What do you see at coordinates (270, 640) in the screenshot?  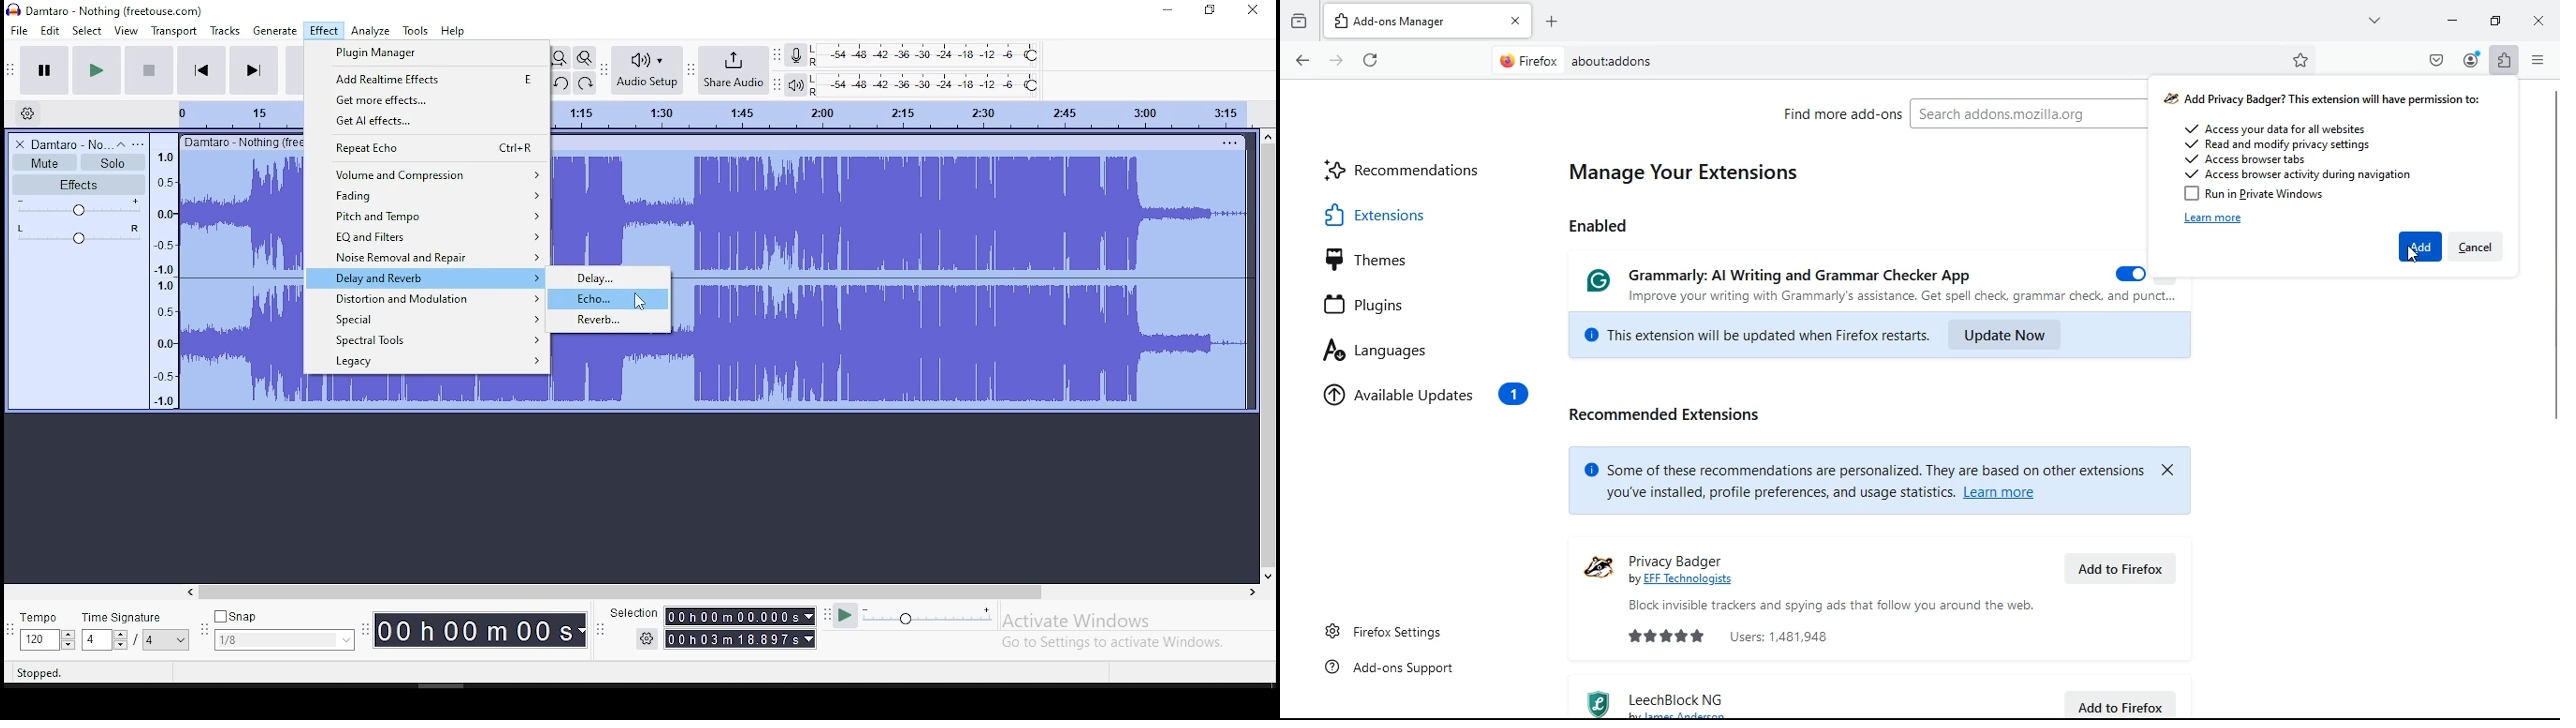 I see `1/8` at bounding box center [270, 640].